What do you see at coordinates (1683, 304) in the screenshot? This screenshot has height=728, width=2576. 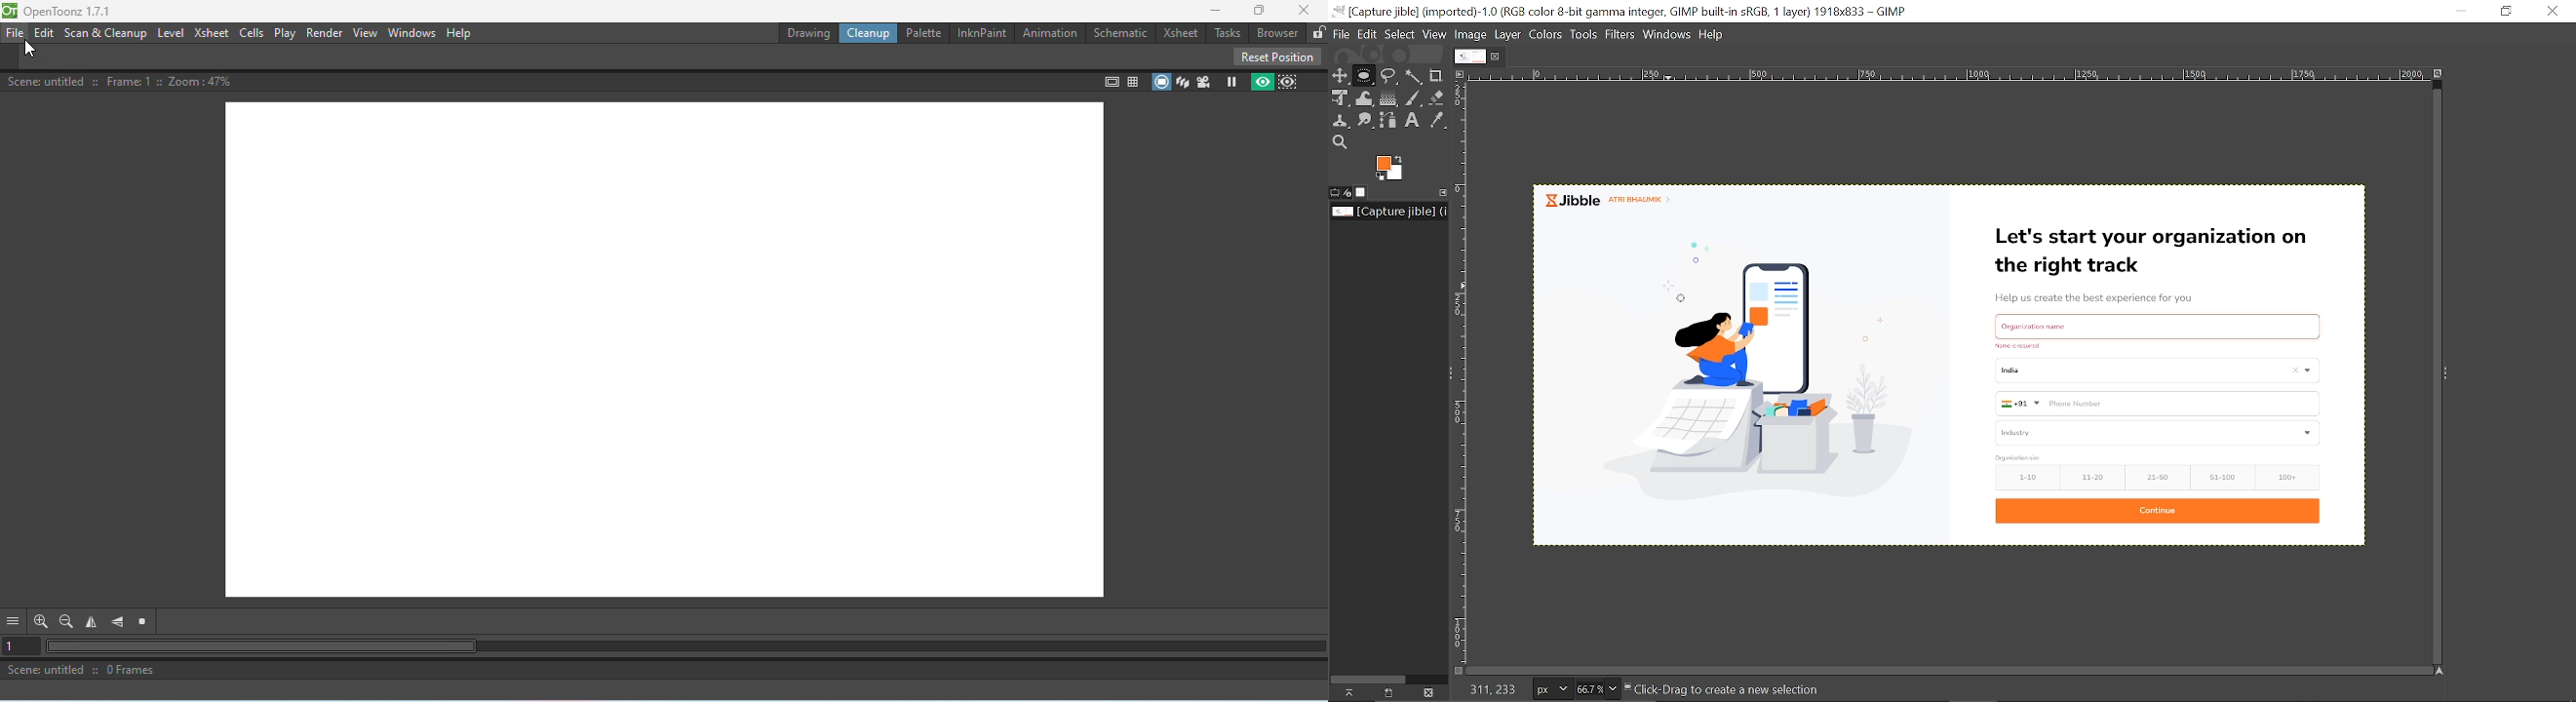 I see `cursor` at bounding box center [1683, 304].